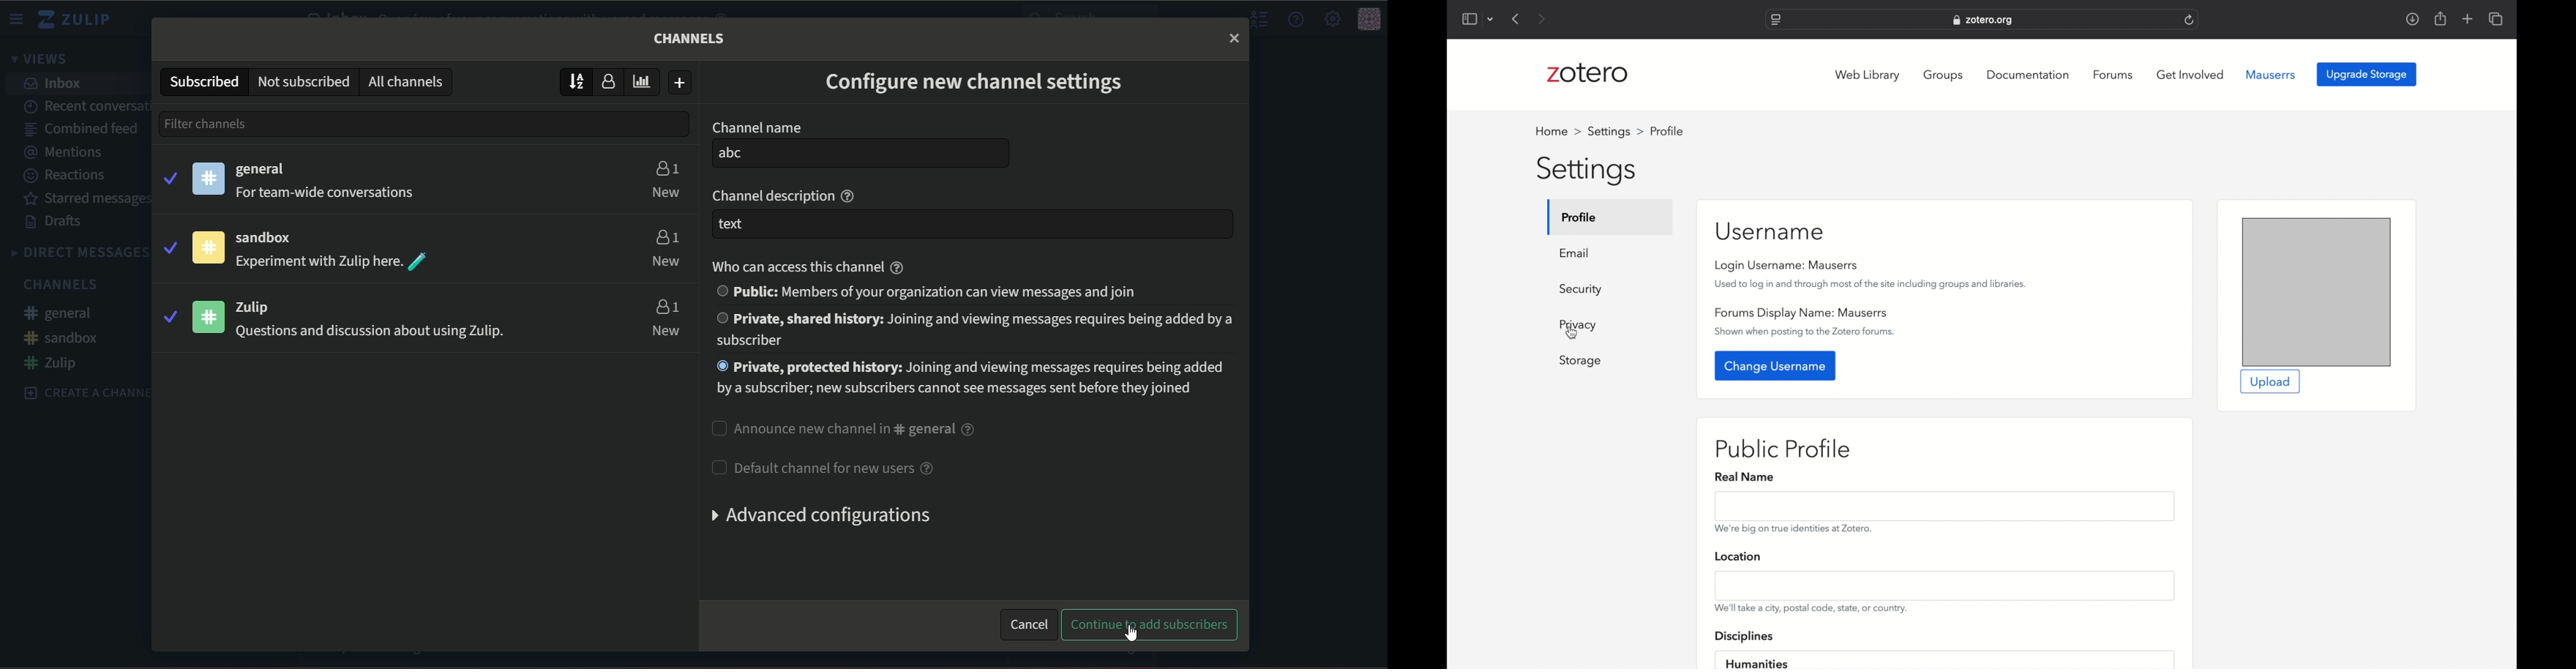 The image size is (2576, 672). I want to click on configure new channel settings, so click(976, 85).